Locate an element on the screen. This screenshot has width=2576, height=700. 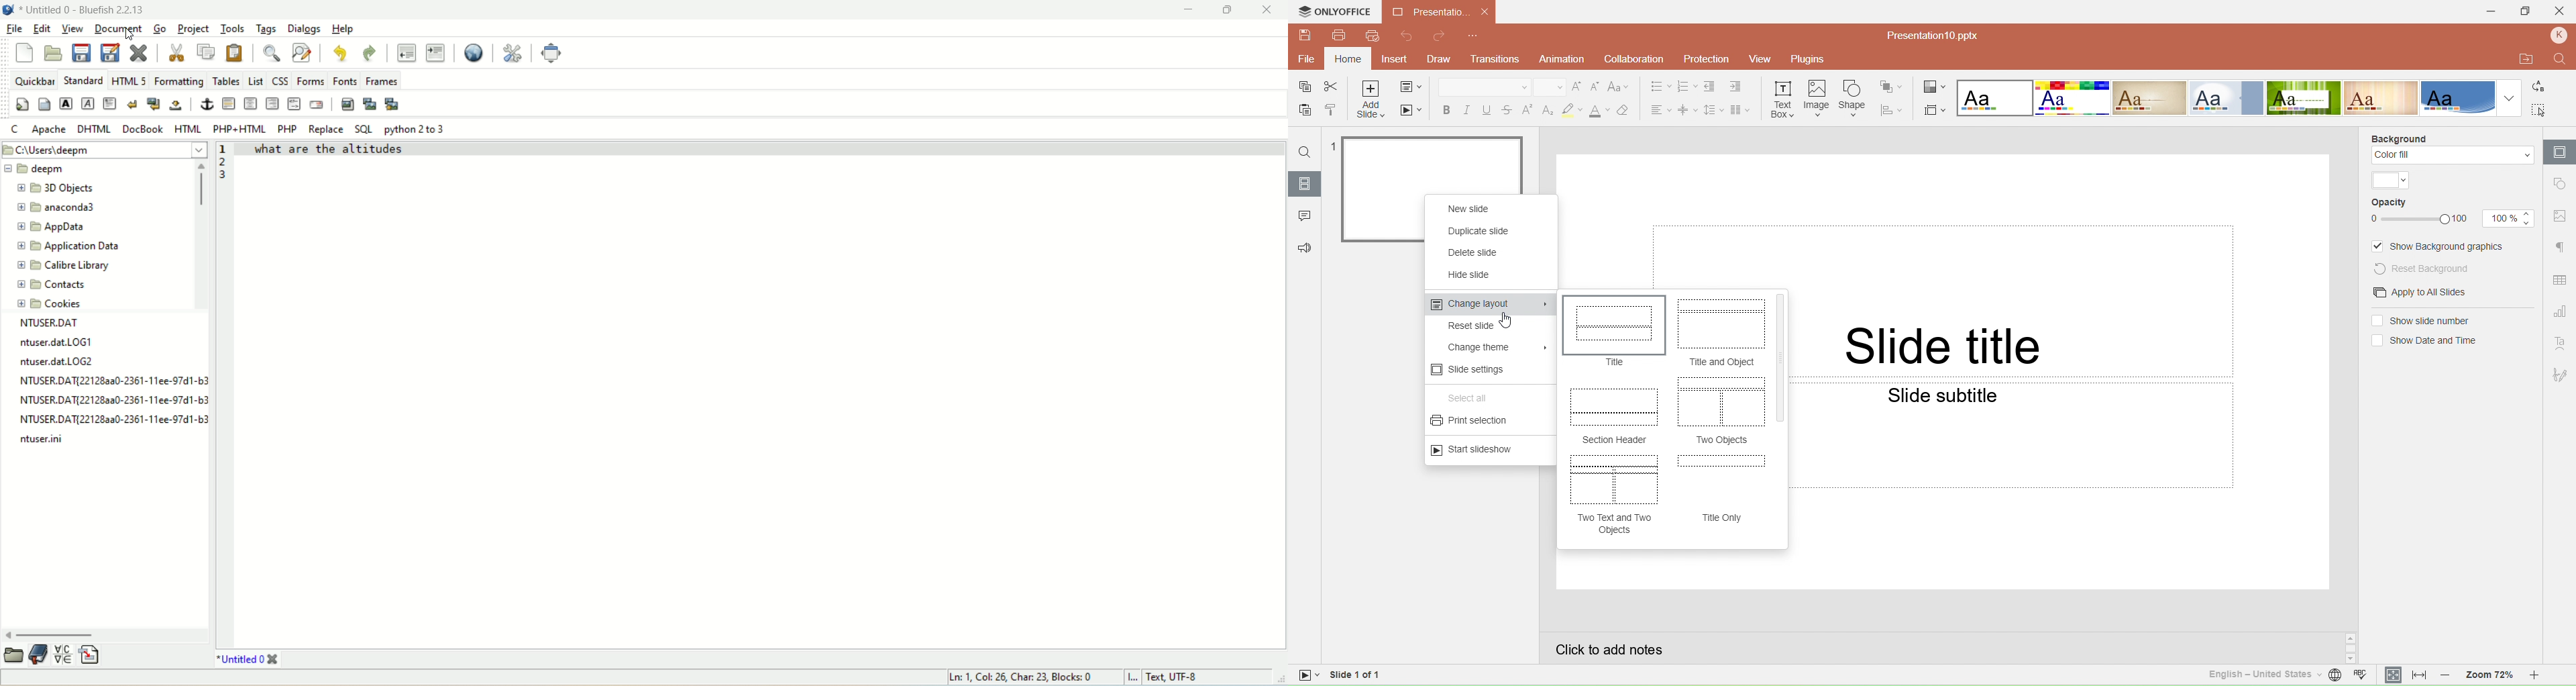
Image setting is located at coordinates (2560, 216).